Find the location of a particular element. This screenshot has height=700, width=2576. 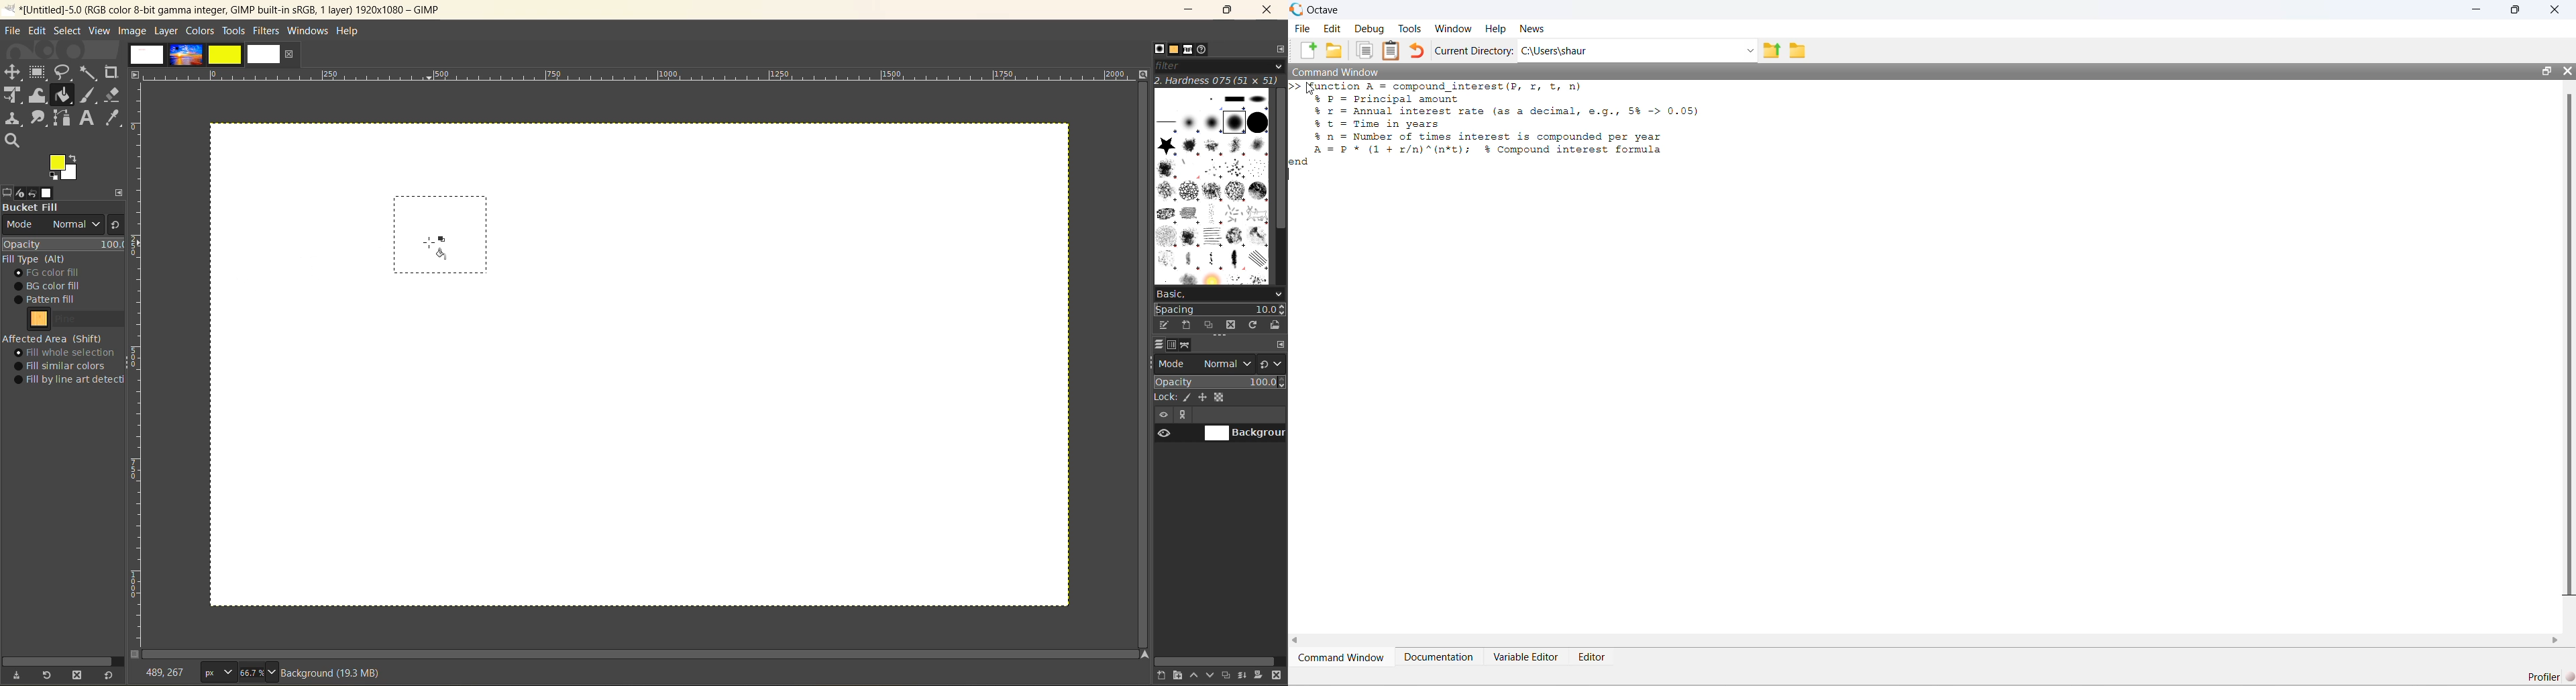

vertical scroll bar is located at coordinates (1277, 171).